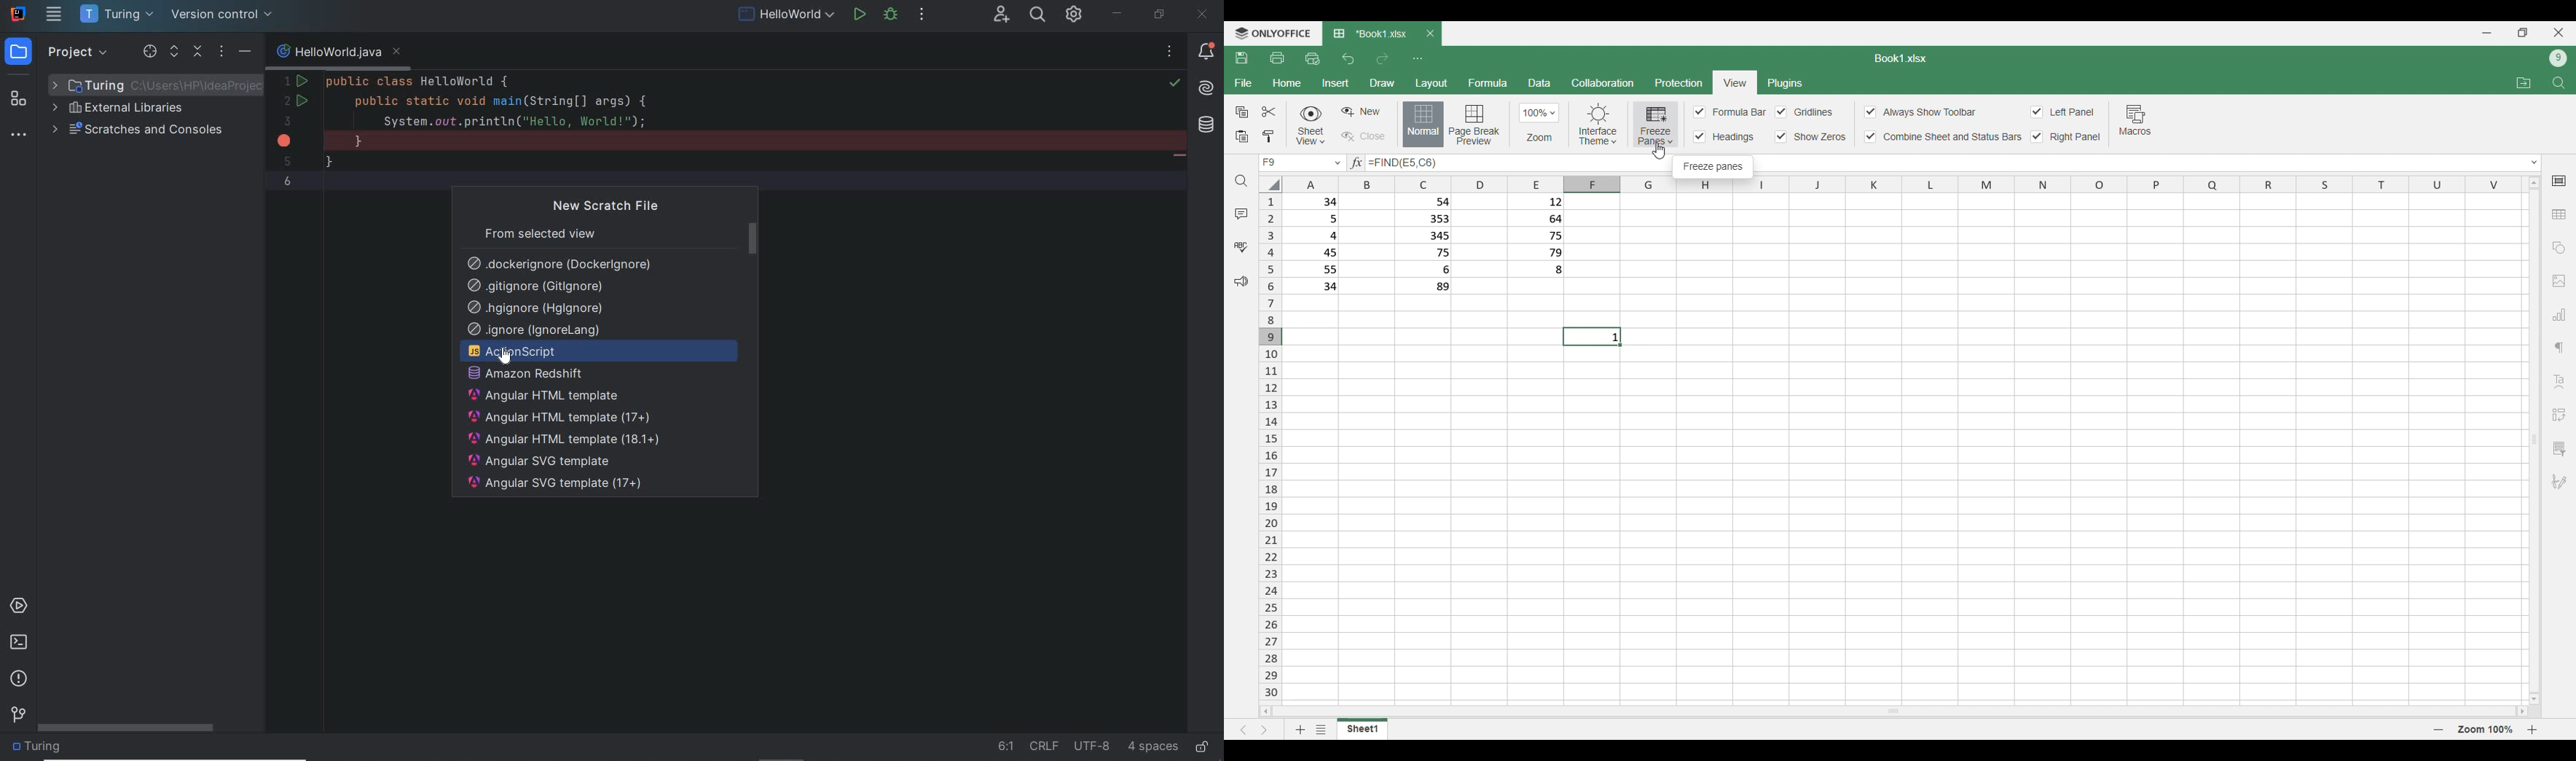  Describe the element at coordinates (1539, 123) in the screenshot. I see `Zoom options` at that location.